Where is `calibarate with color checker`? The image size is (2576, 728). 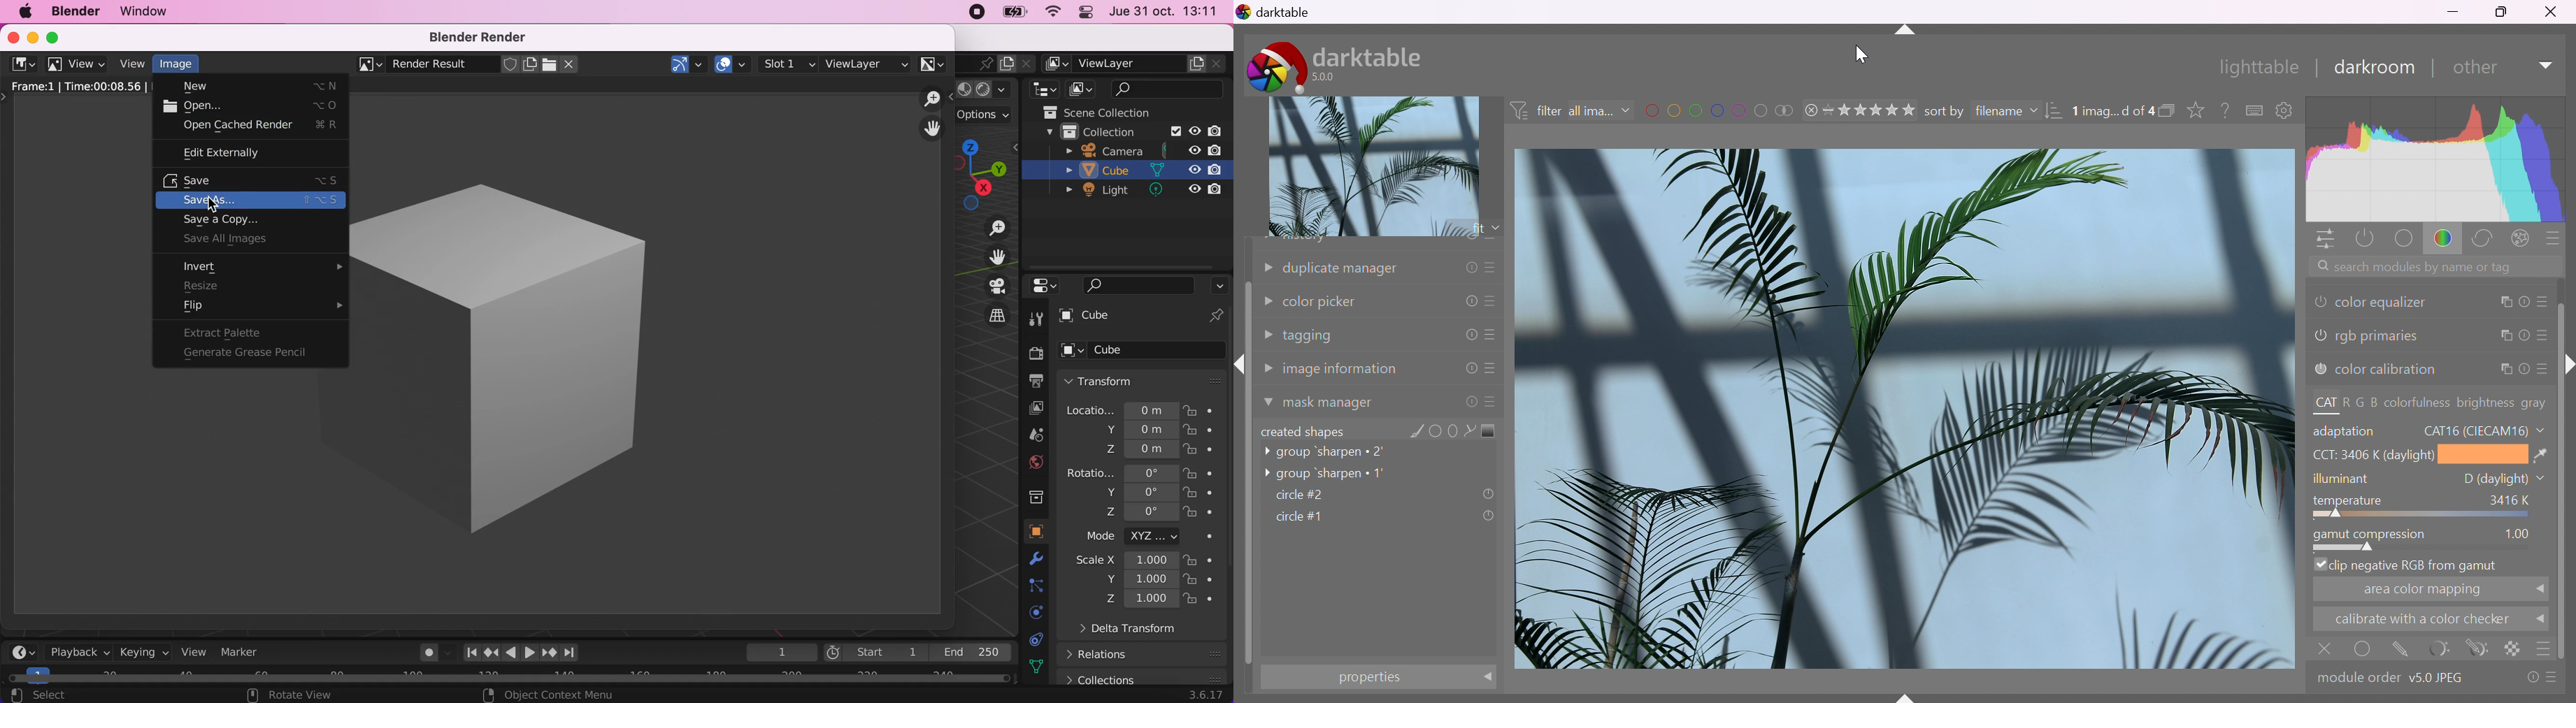 calibarate with color checker is located at coordinates (2431, 621).